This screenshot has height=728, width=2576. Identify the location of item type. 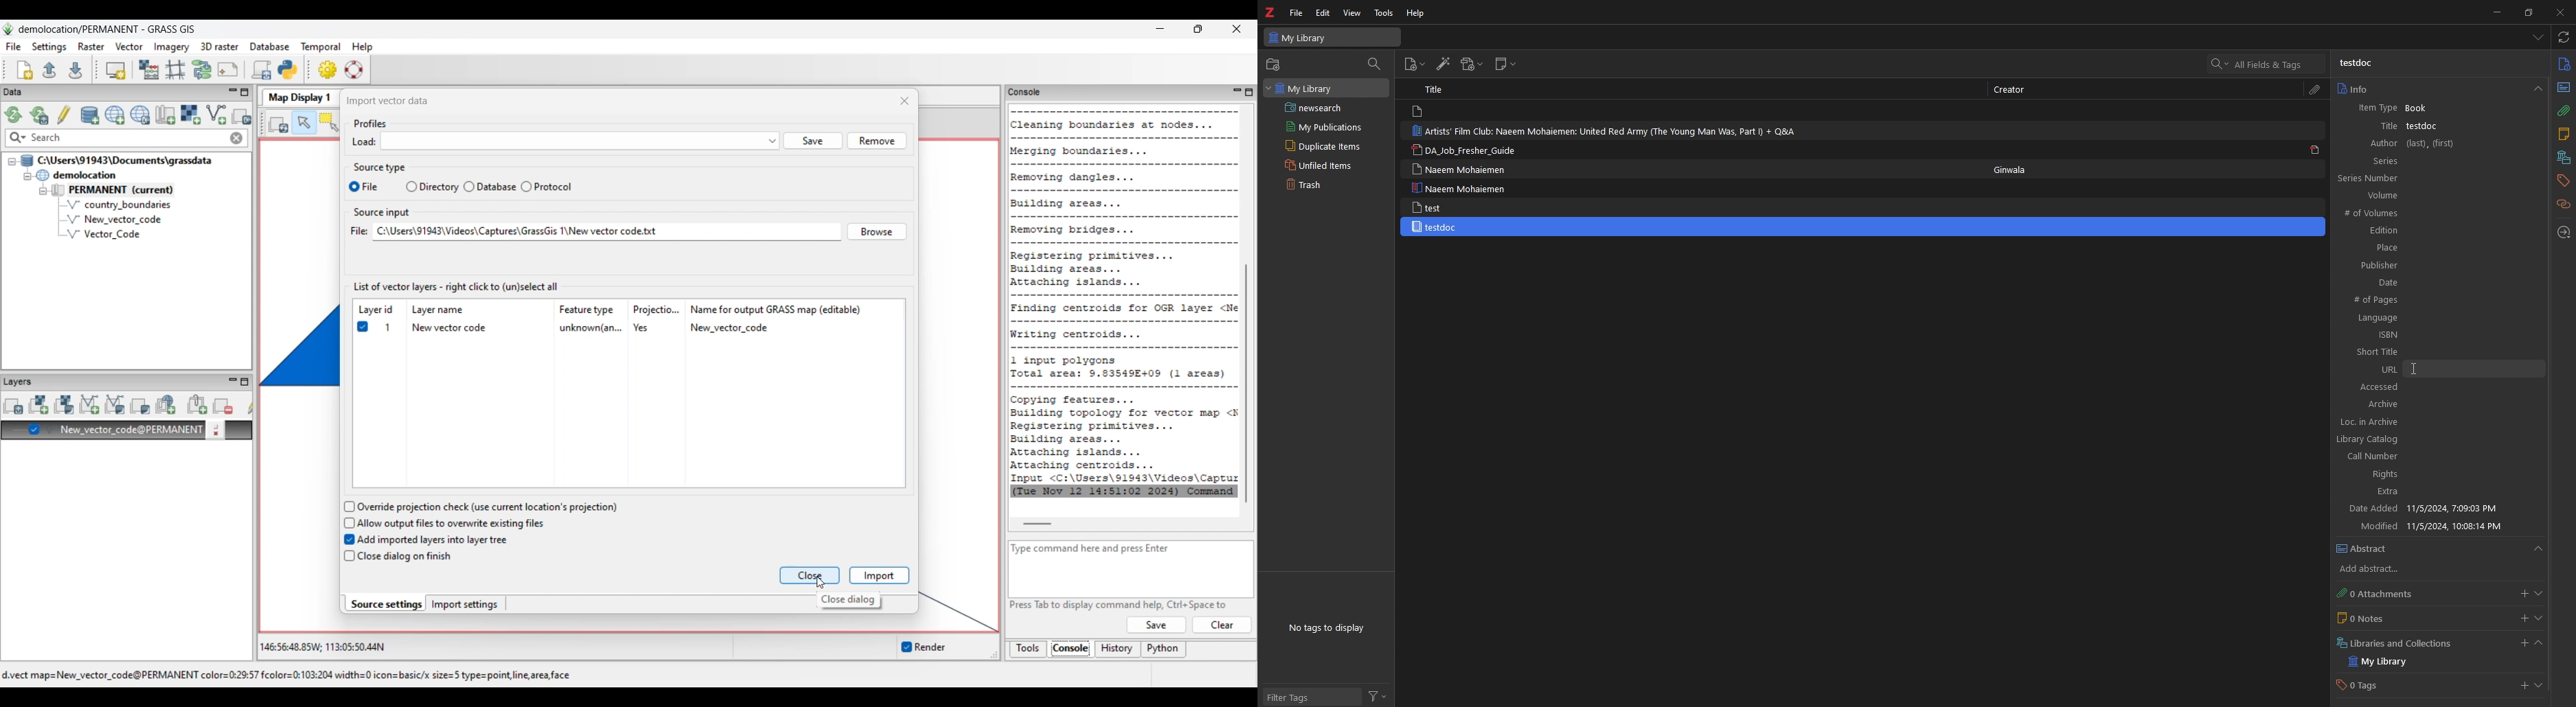
(2377, 108).